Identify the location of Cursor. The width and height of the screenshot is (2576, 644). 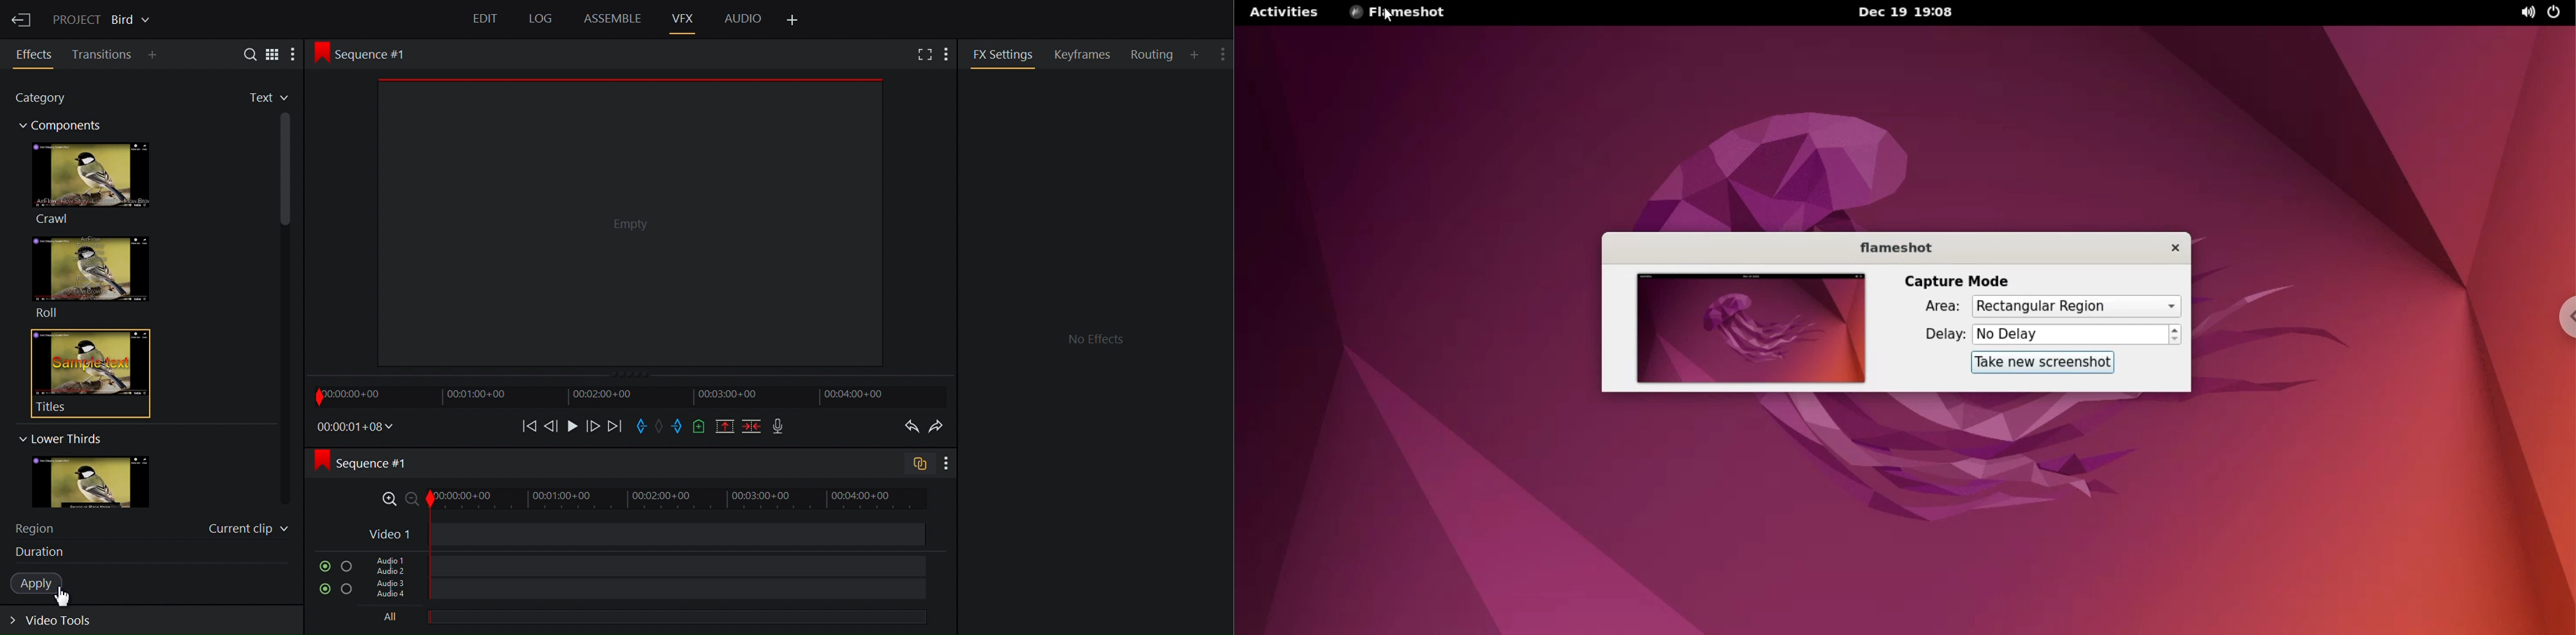
(64, 596).